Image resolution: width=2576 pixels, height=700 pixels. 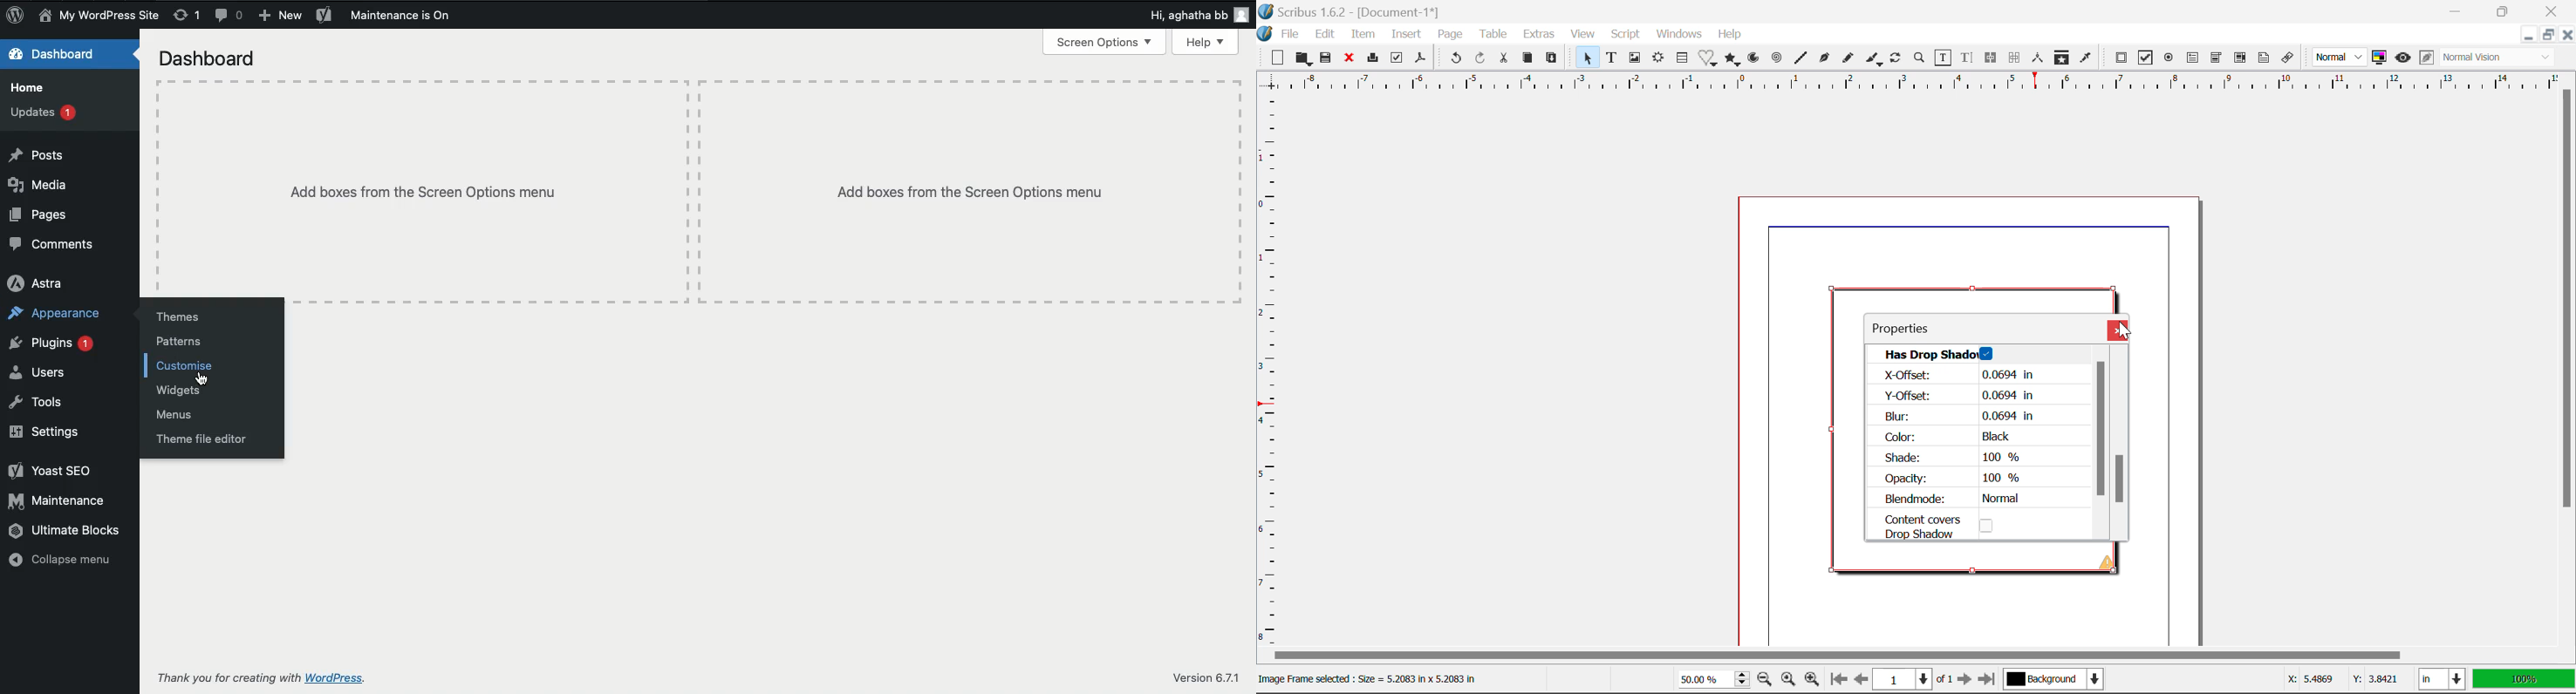 I want to click on Text Annotation, so click(x=2264, y=59).